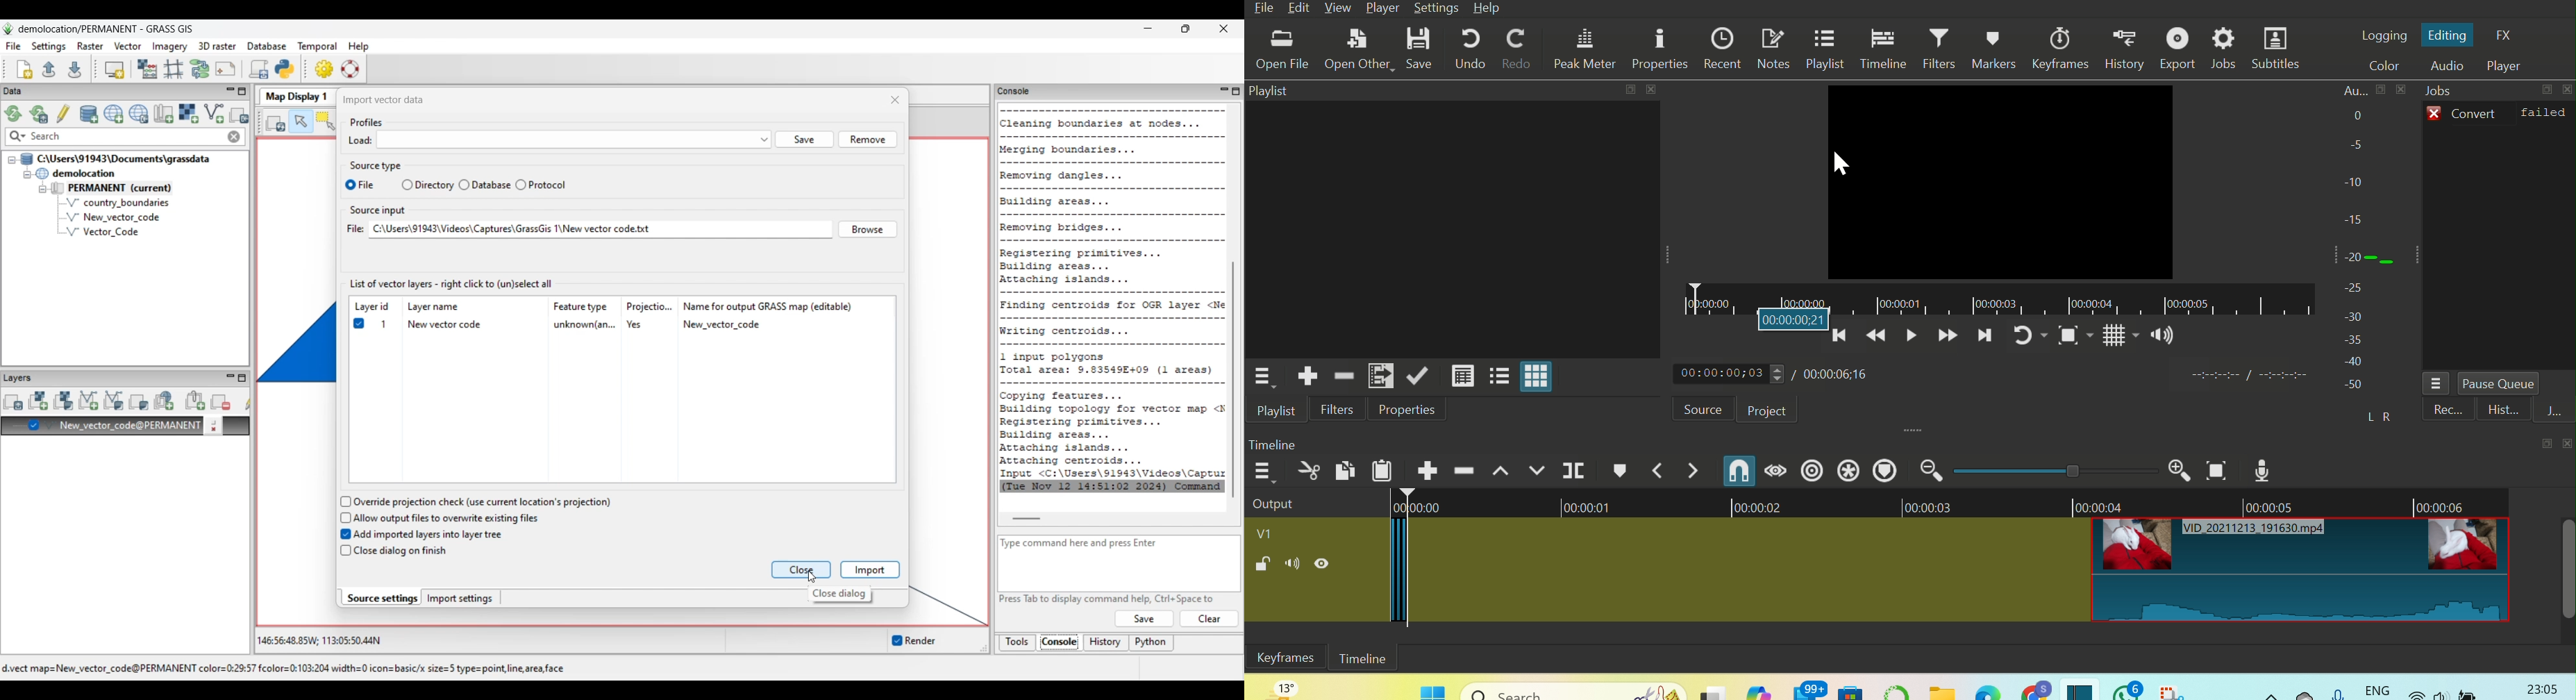  Describe the element at coordinates (2568, 89) in the screenshot. I see `` at that location.